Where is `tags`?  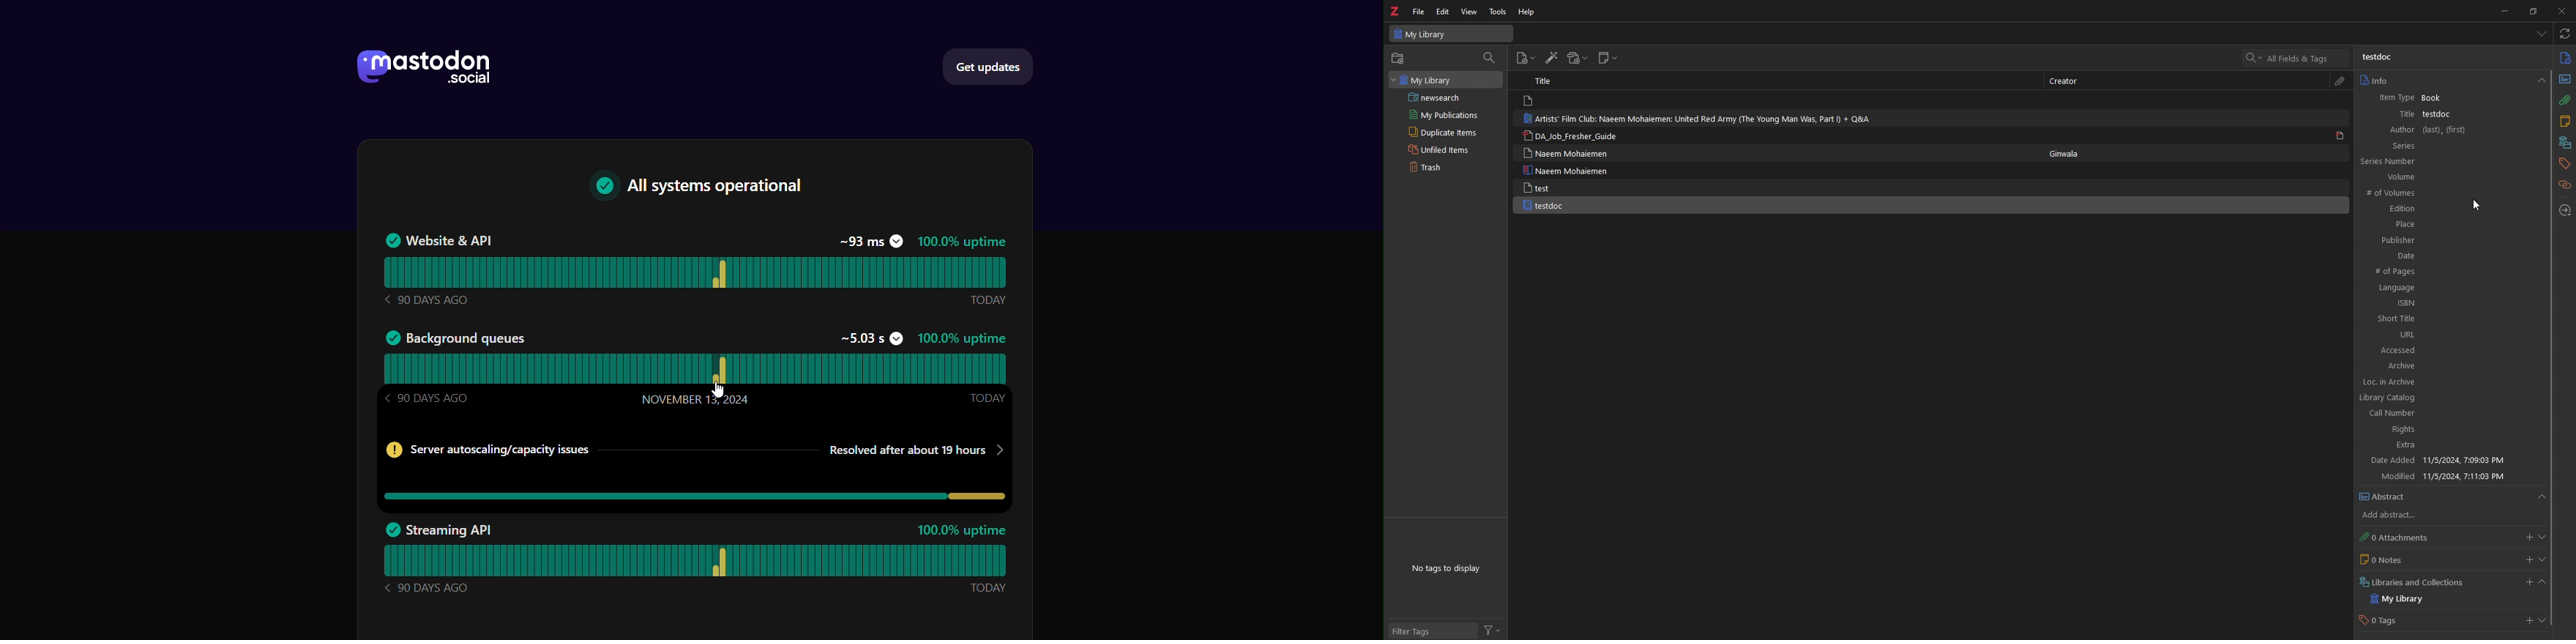 tags is located at coordinates (2564, 164).